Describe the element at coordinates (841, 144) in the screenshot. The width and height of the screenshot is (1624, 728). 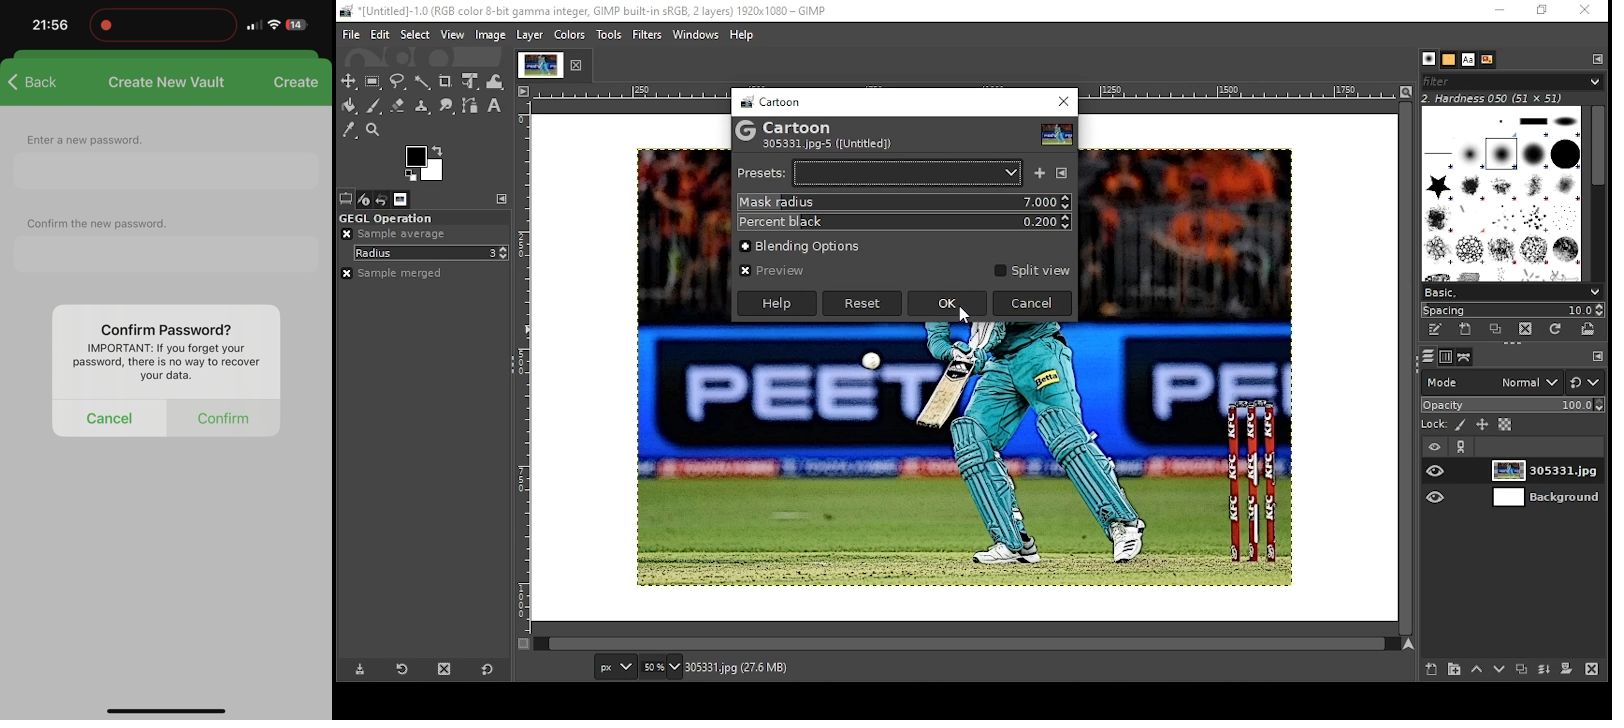
I see `305331.jpg-5 ([untitled])` at that location.